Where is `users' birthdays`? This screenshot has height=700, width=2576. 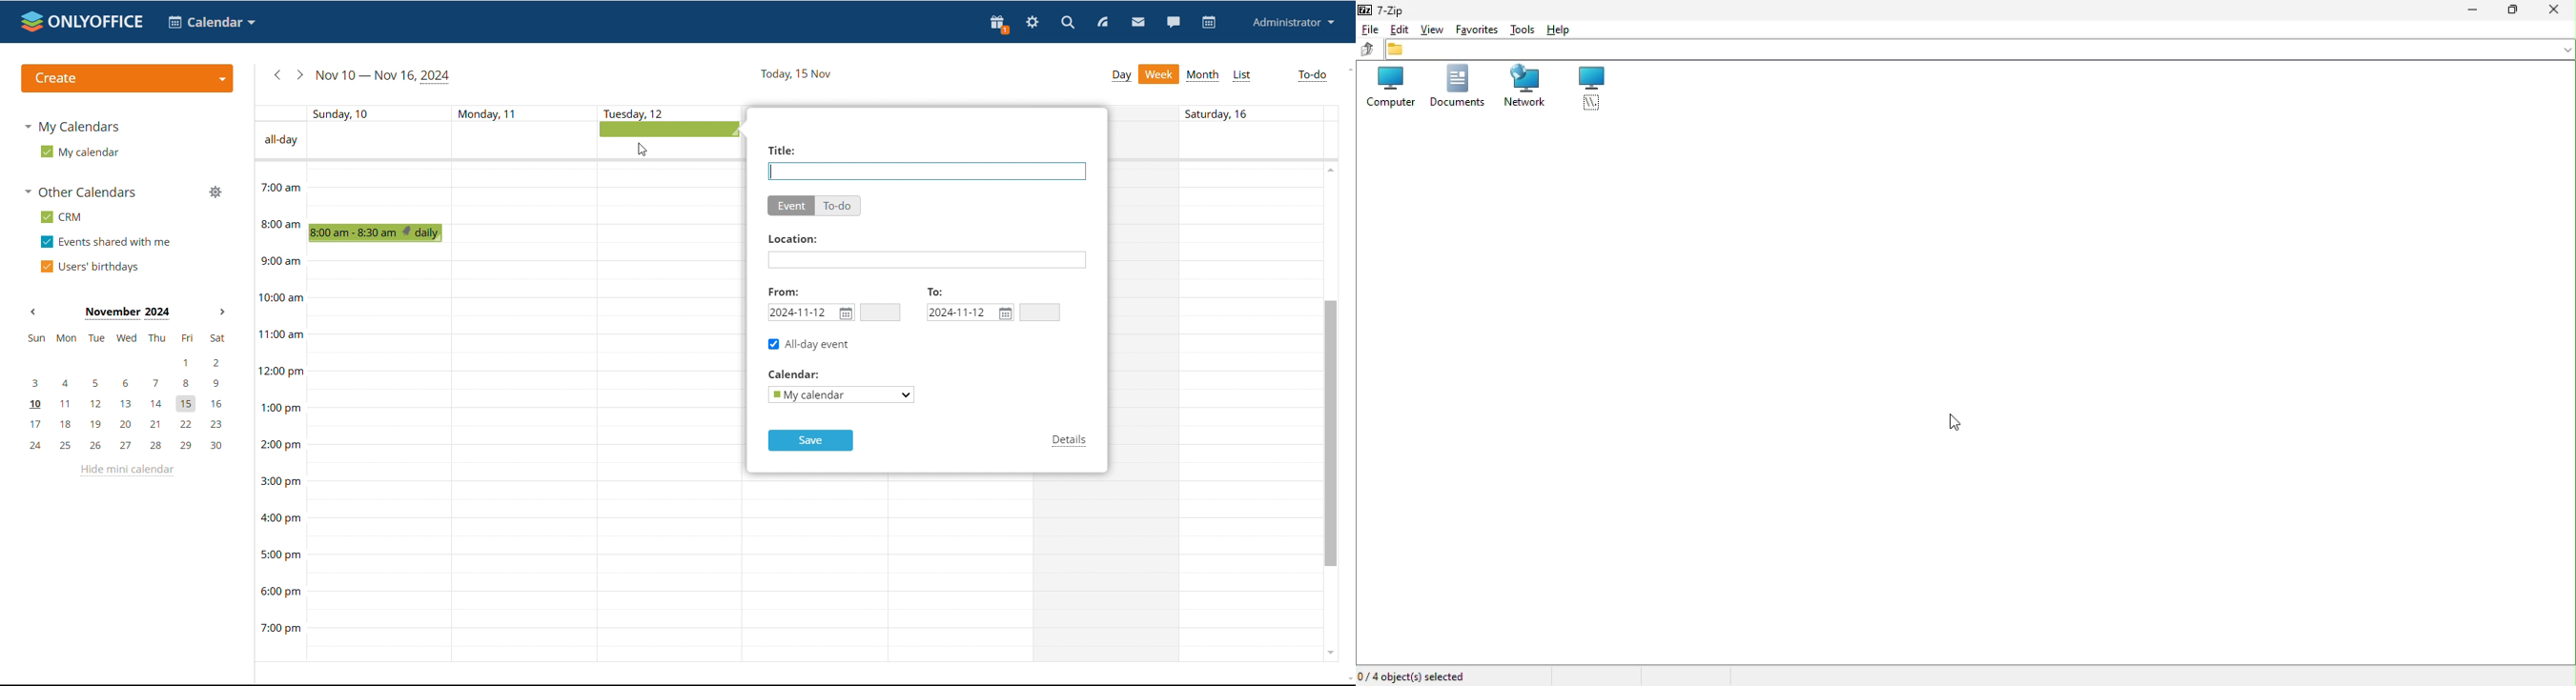 users' birthdays is located at coordinates (90, 267).